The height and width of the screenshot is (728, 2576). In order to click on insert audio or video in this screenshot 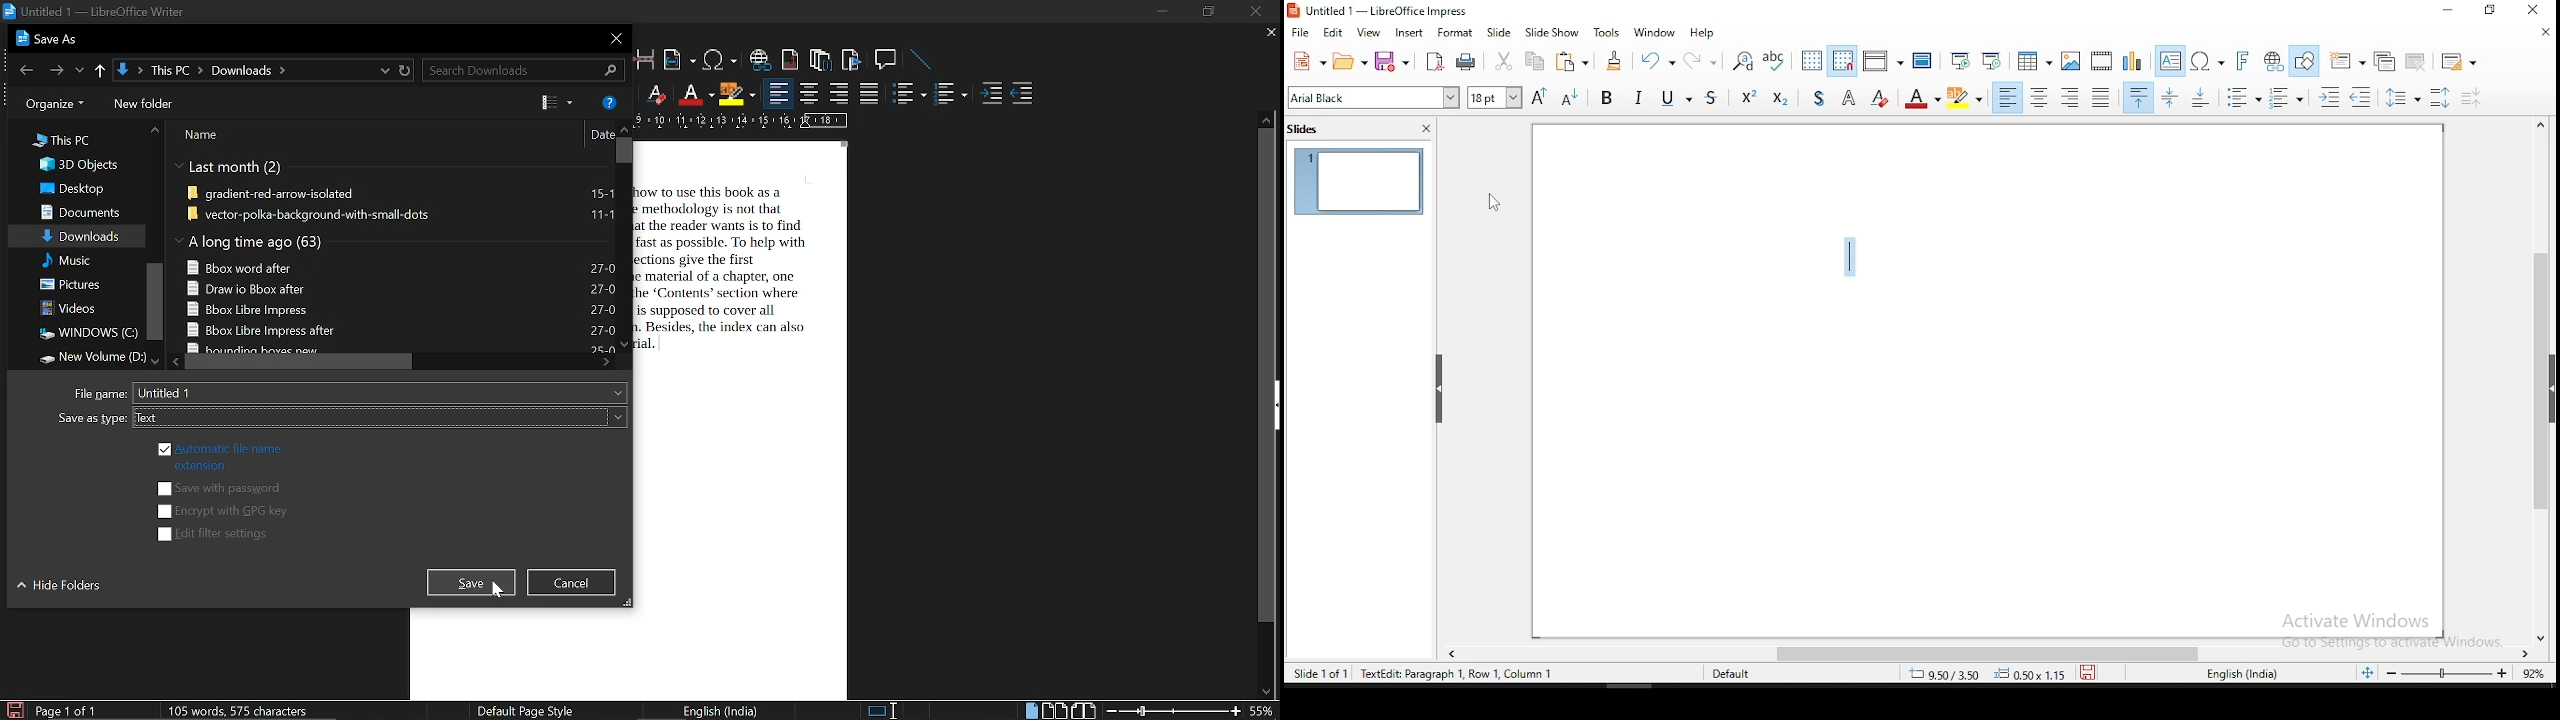, I will do `click(2103, 59)`.